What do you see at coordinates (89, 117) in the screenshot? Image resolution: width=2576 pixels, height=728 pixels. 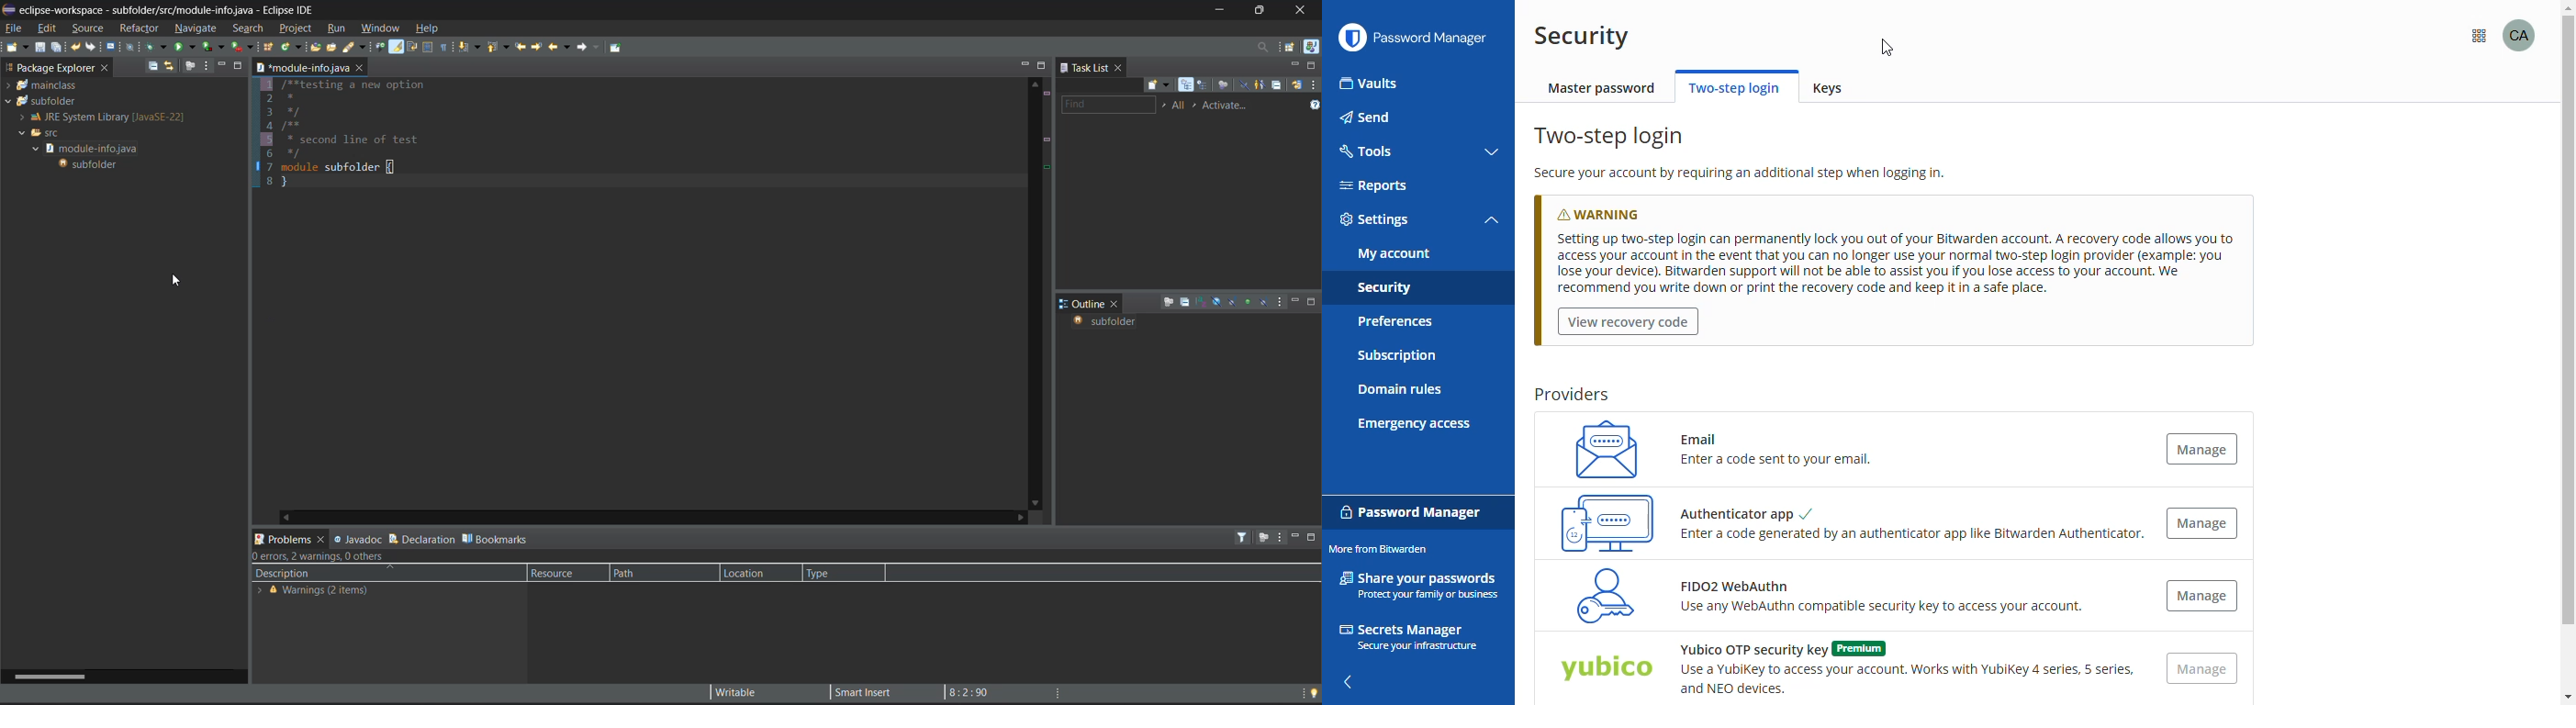 I see `JRE System library [javaSE-22]` at bounding box center [89, 117].